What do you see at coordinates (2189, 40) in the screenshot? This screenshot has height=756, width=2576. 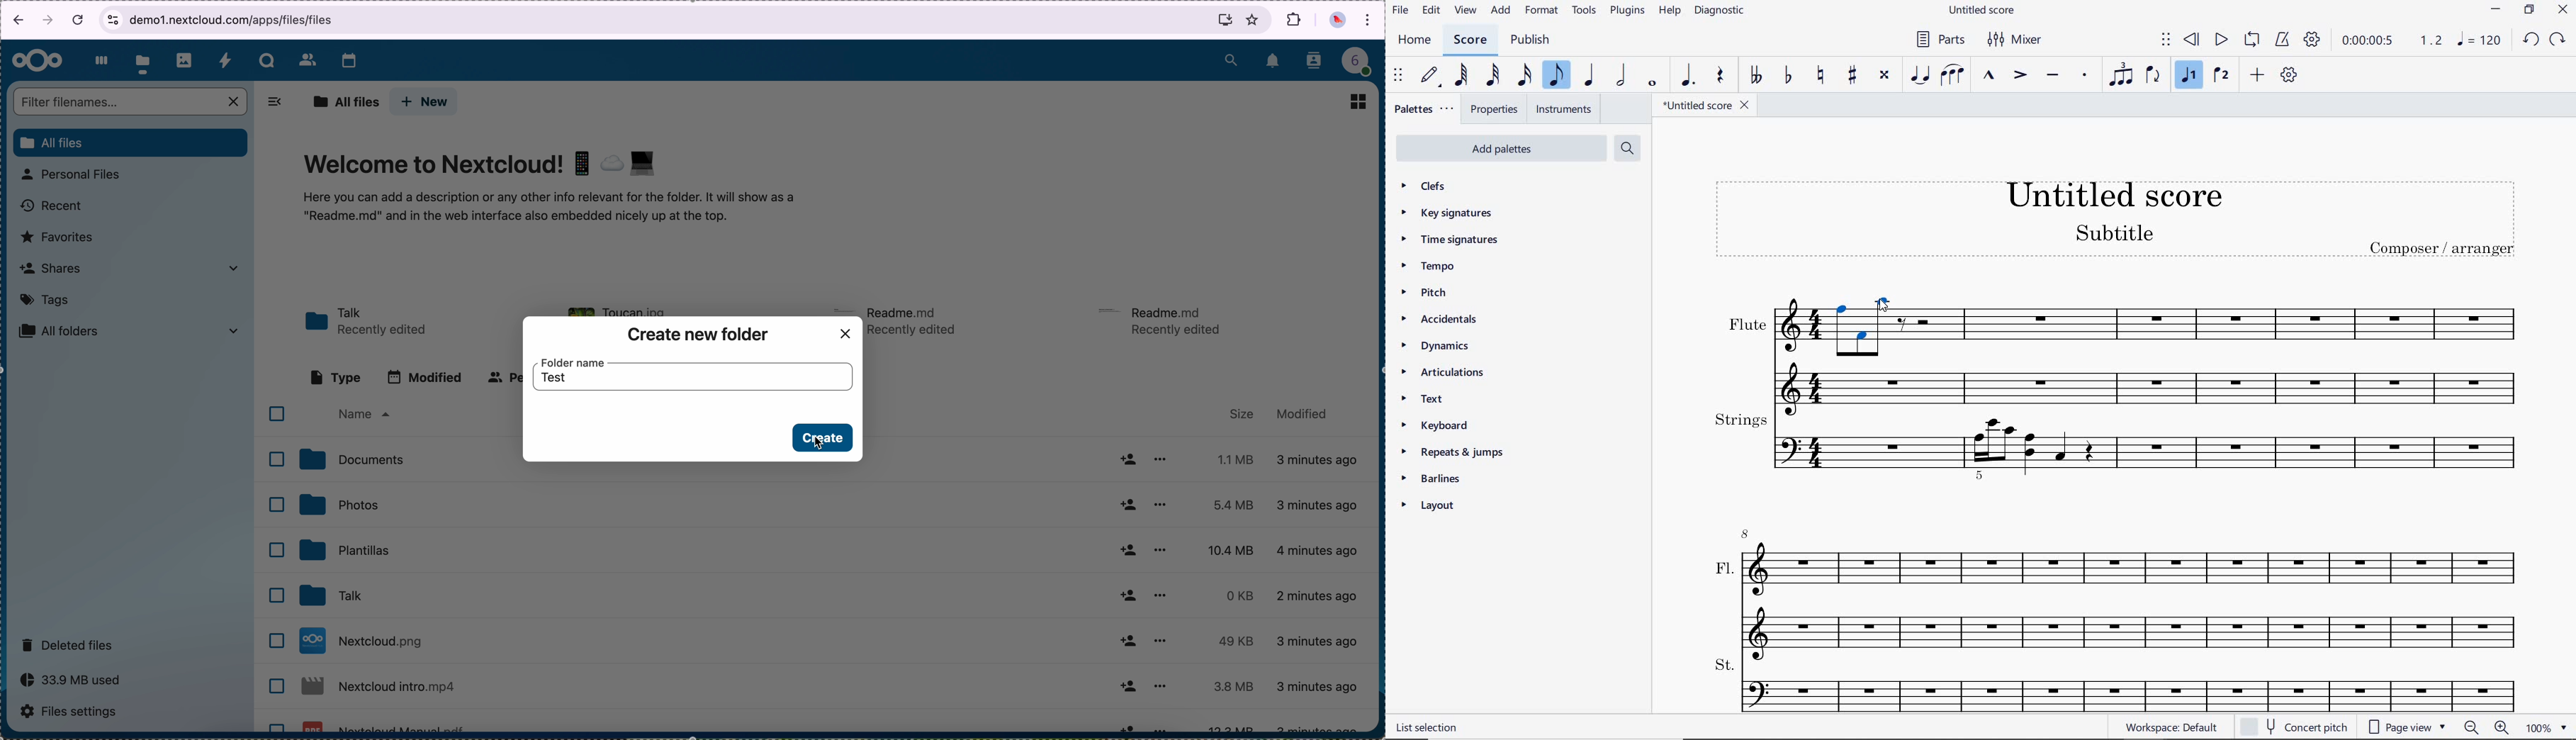 I see `REWIND` at bounding box center [2189, 40].